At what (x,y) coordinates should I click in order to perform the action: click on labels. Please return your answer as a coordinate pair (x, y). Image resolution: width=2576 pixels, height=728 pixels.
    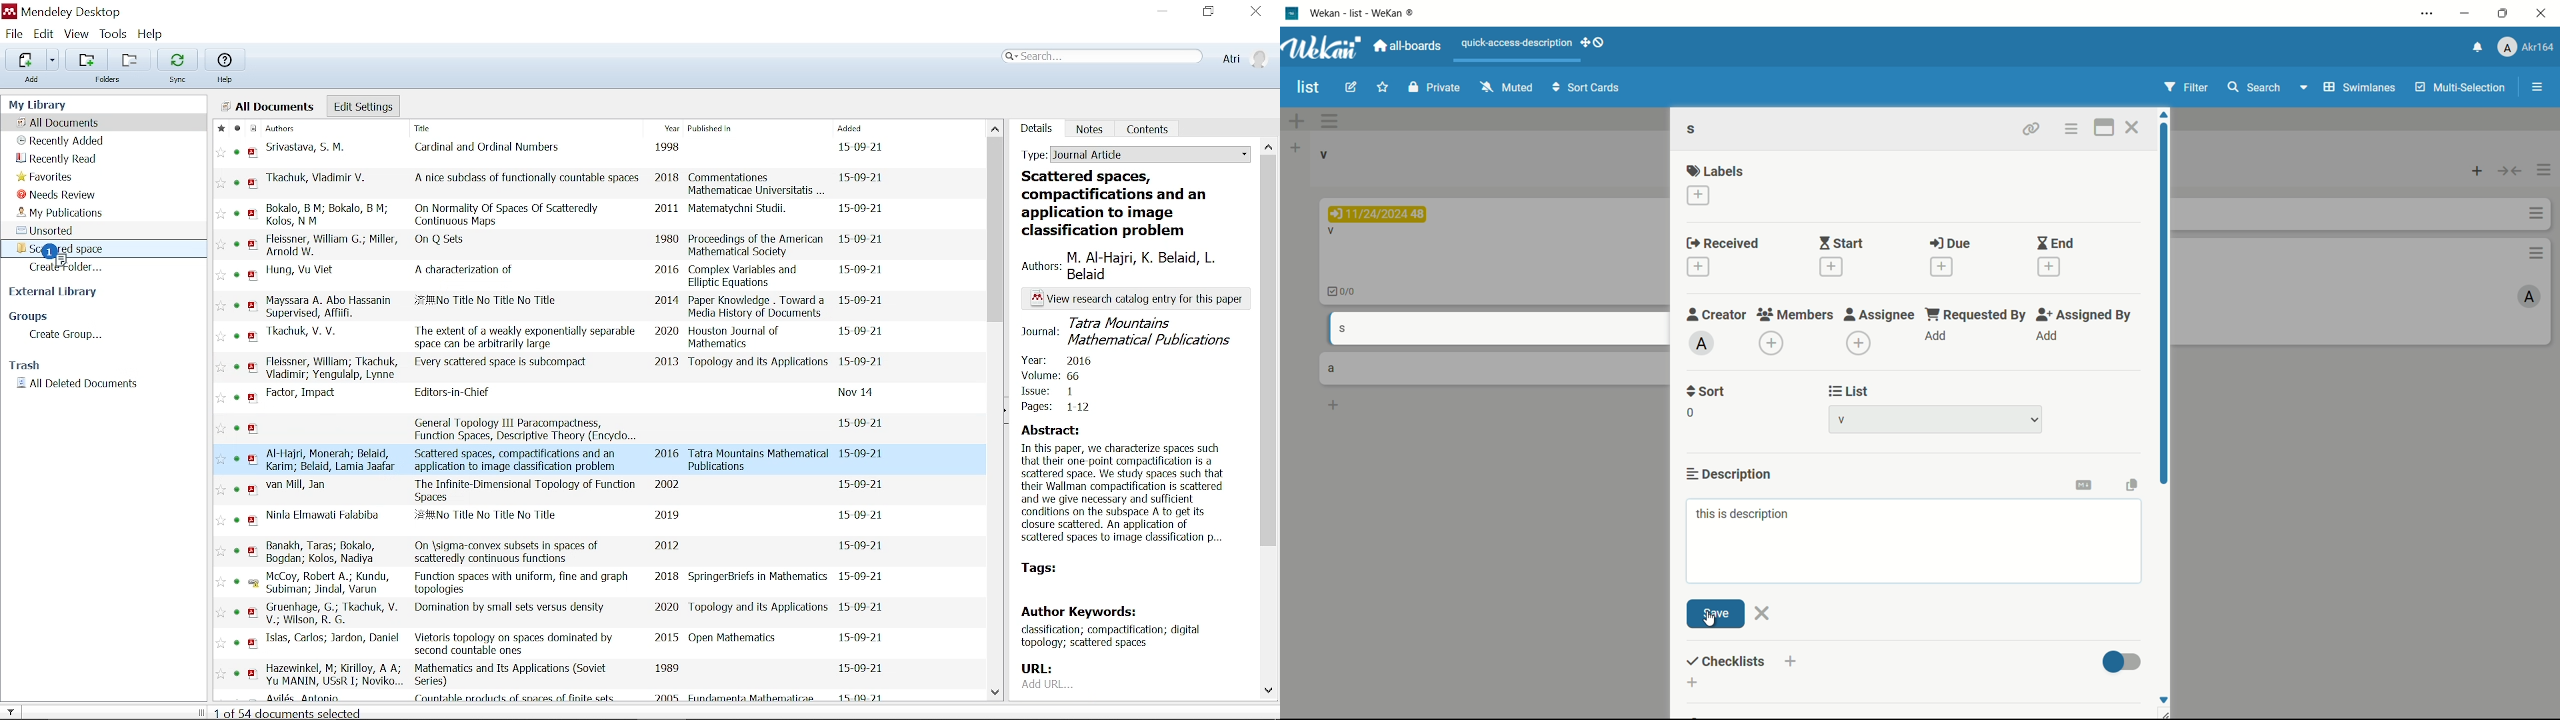
    Looking at the image, I should click on (1717, 171).